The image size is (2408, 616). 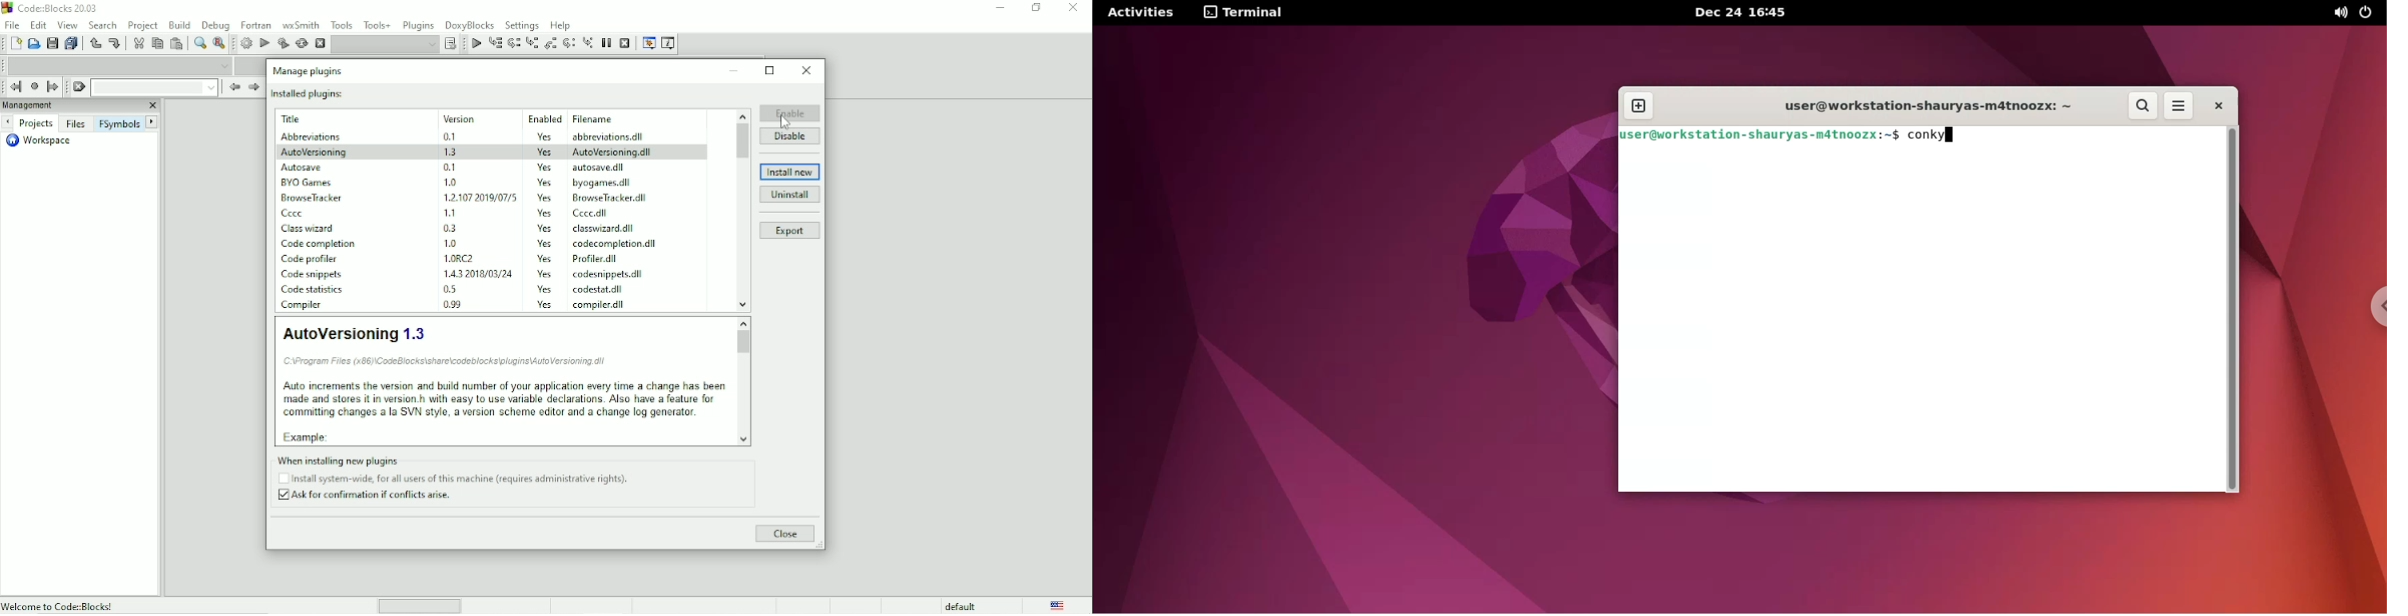 What do you see at coordinates (321, 244) in the screenshot?
I see `plugin` at bounding box center [321, 244].